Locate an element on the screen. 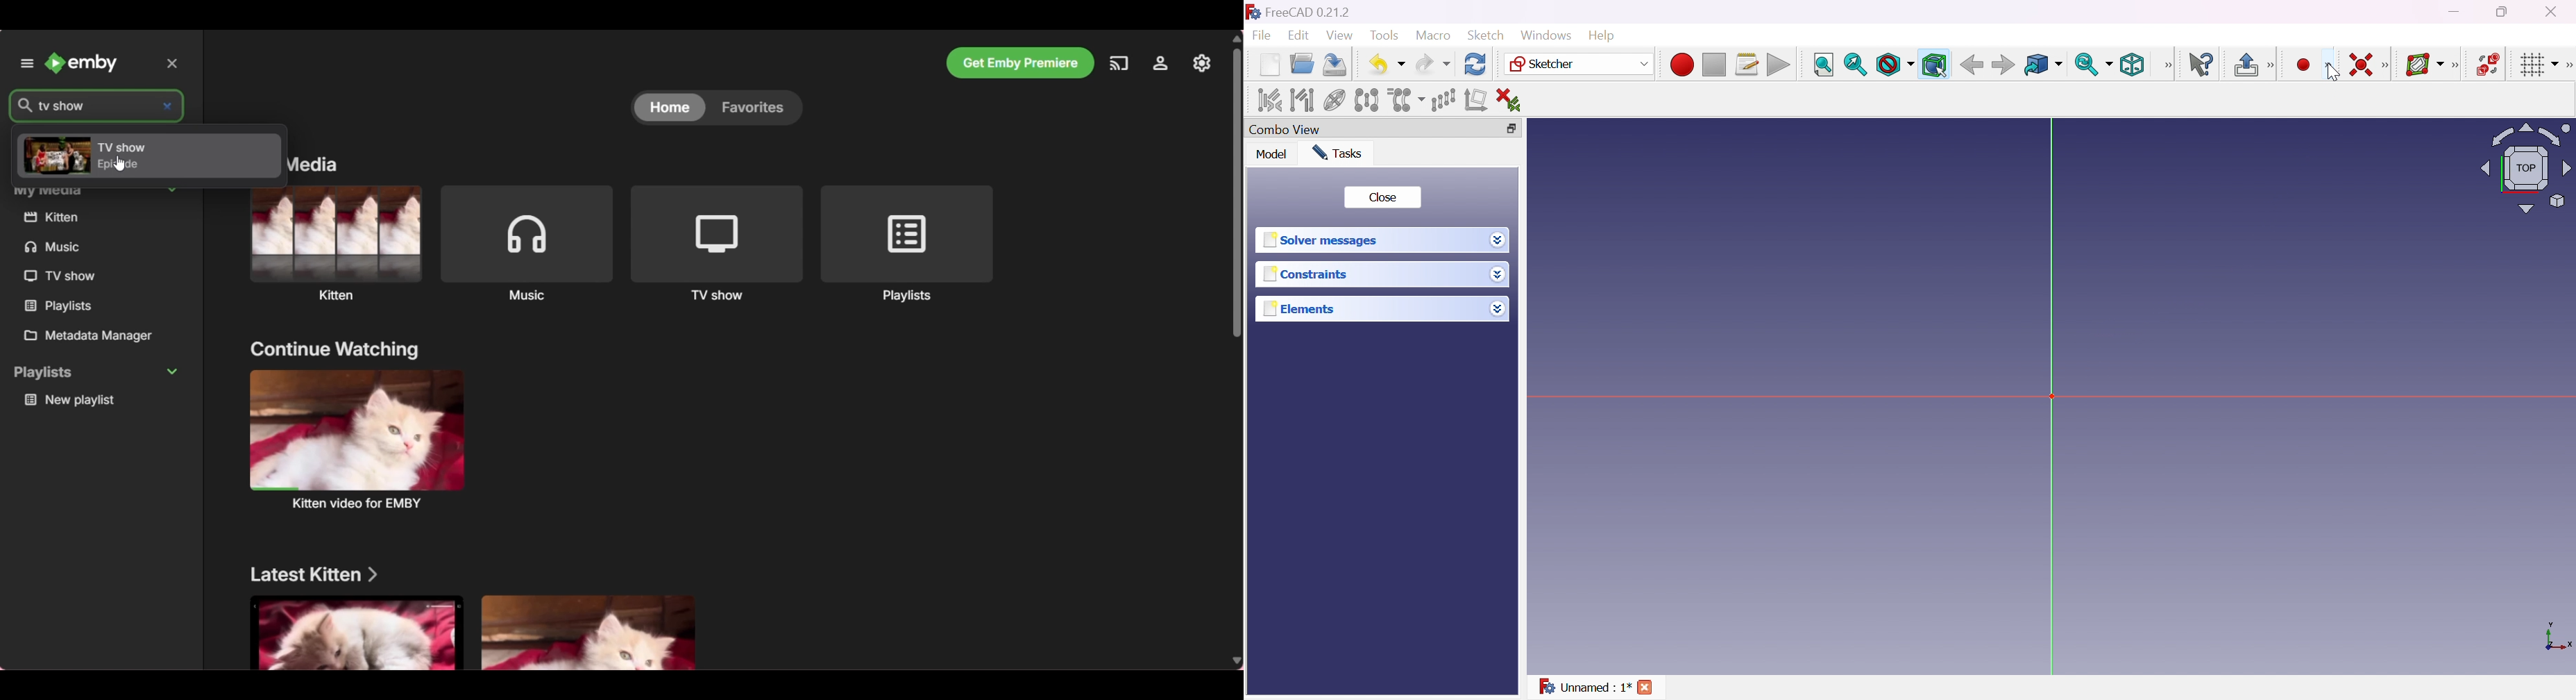 This screenshot has width=2576, height=700. Edit is located at coordinates (1298, 37).